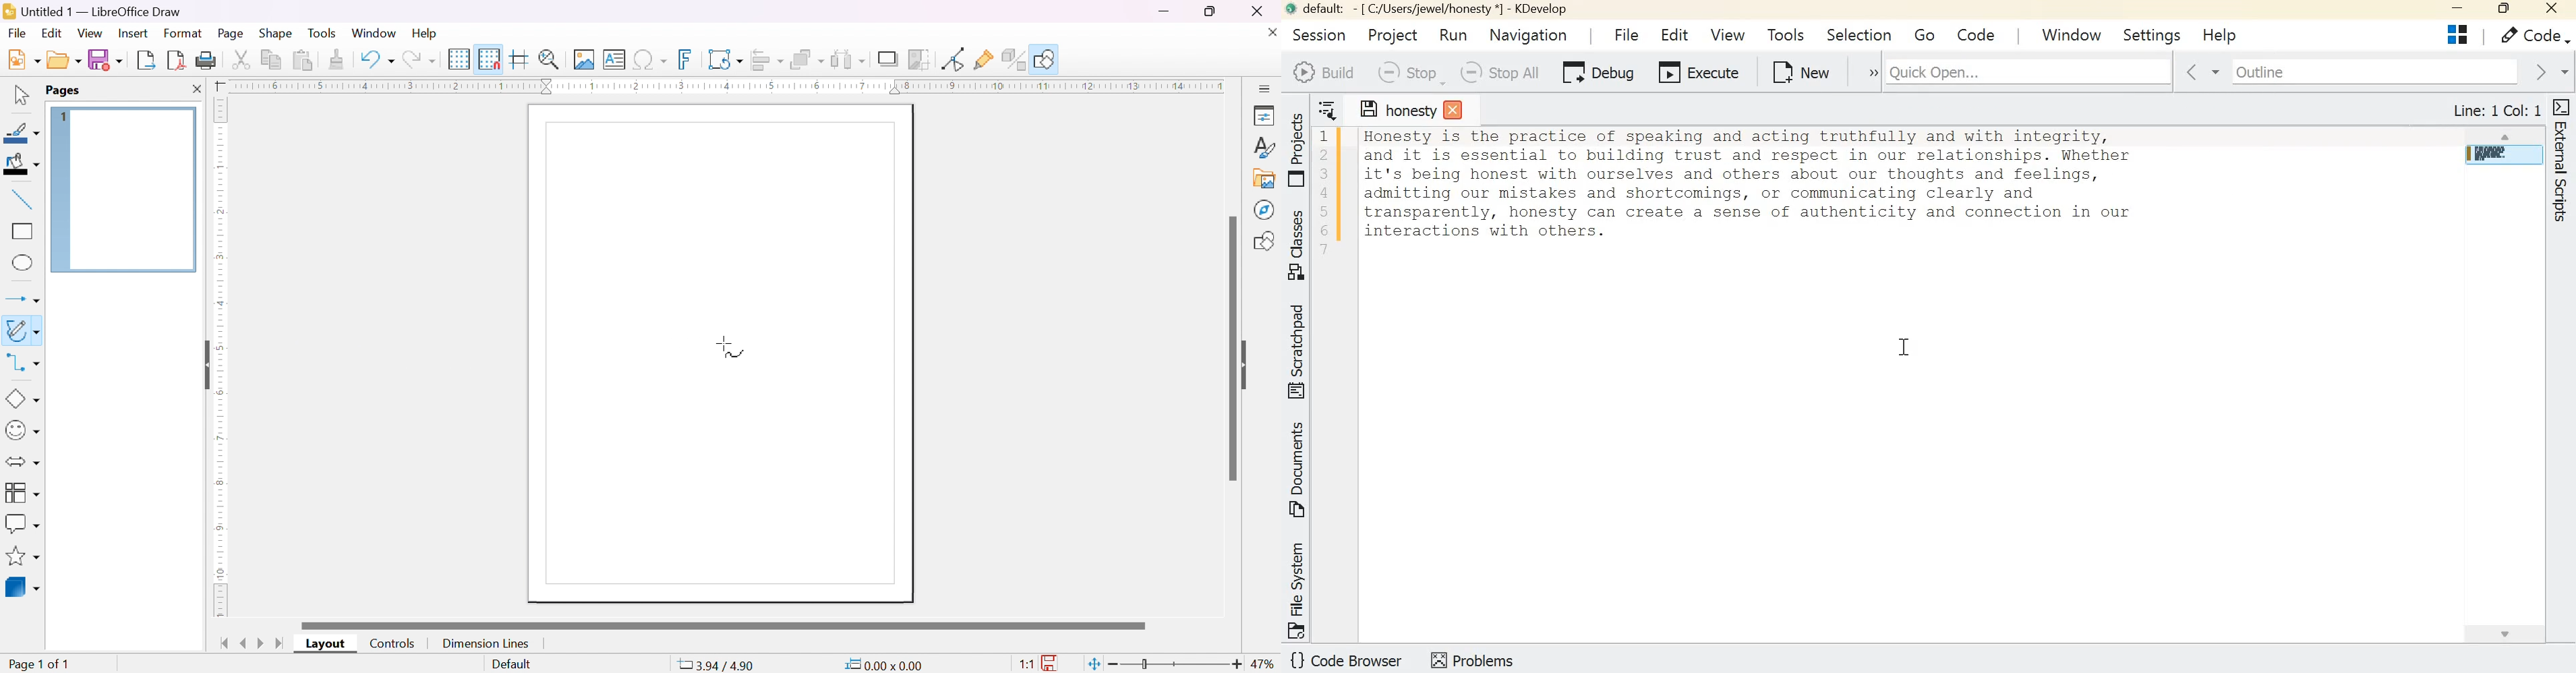 The height and width of the screenshot is (700, 2576). Describe the element at coordinates (63, 91) in the screenshot. I see `pages` at that location.